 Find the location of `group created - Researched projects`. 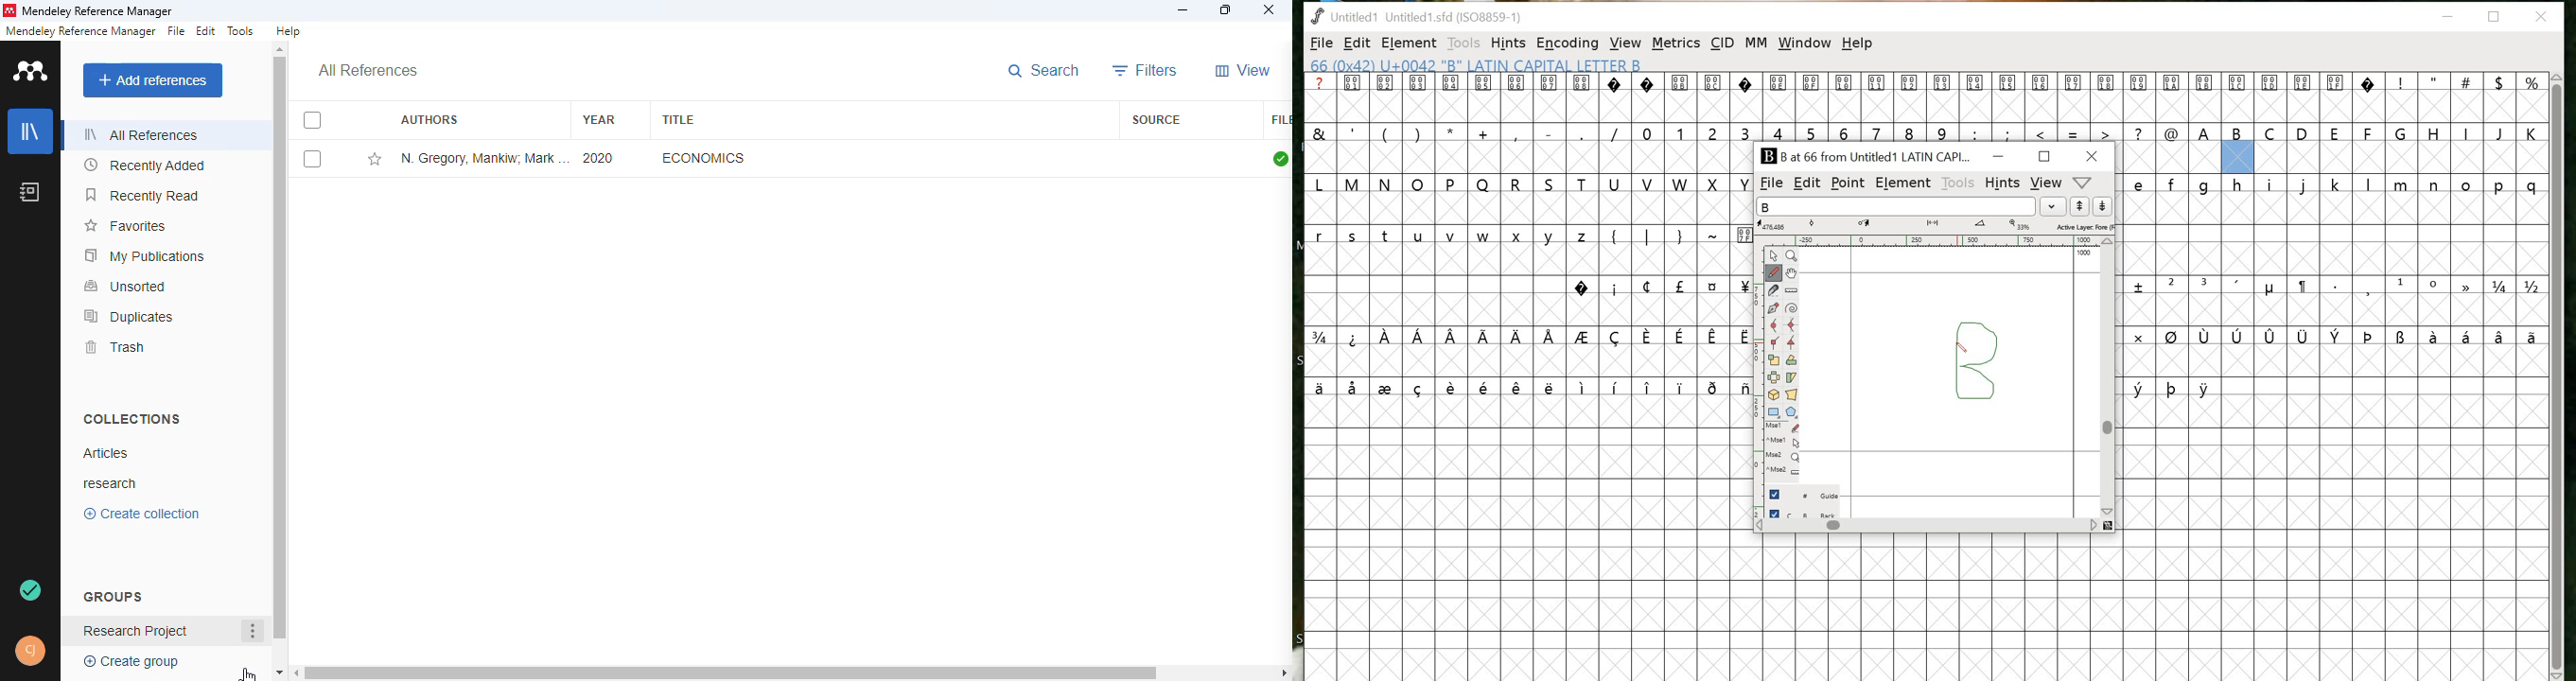

group created - Researched projects is located at coordinates (138, 631).